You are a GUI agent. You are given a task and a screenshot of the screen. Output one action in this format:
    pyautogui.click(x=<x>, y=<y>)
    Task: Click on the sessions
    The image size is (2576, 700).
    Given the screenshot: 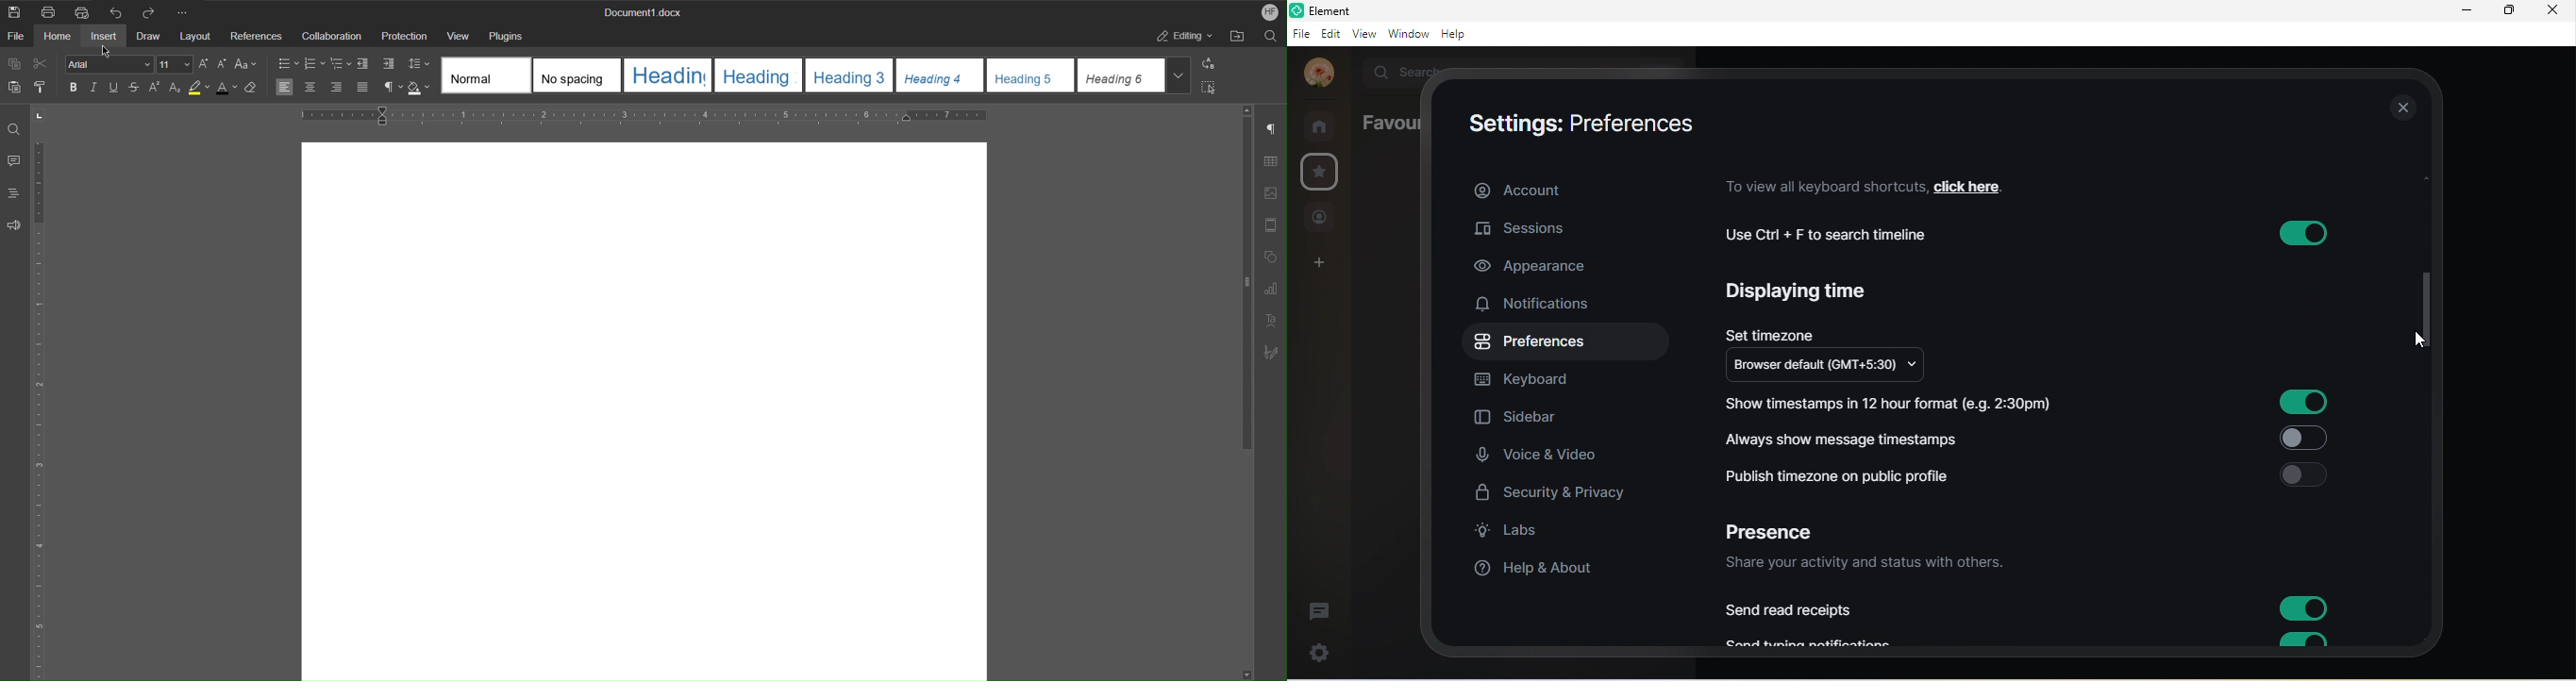 What is the action you would take?
    pyautogui.click(x=1543, y=227)
    